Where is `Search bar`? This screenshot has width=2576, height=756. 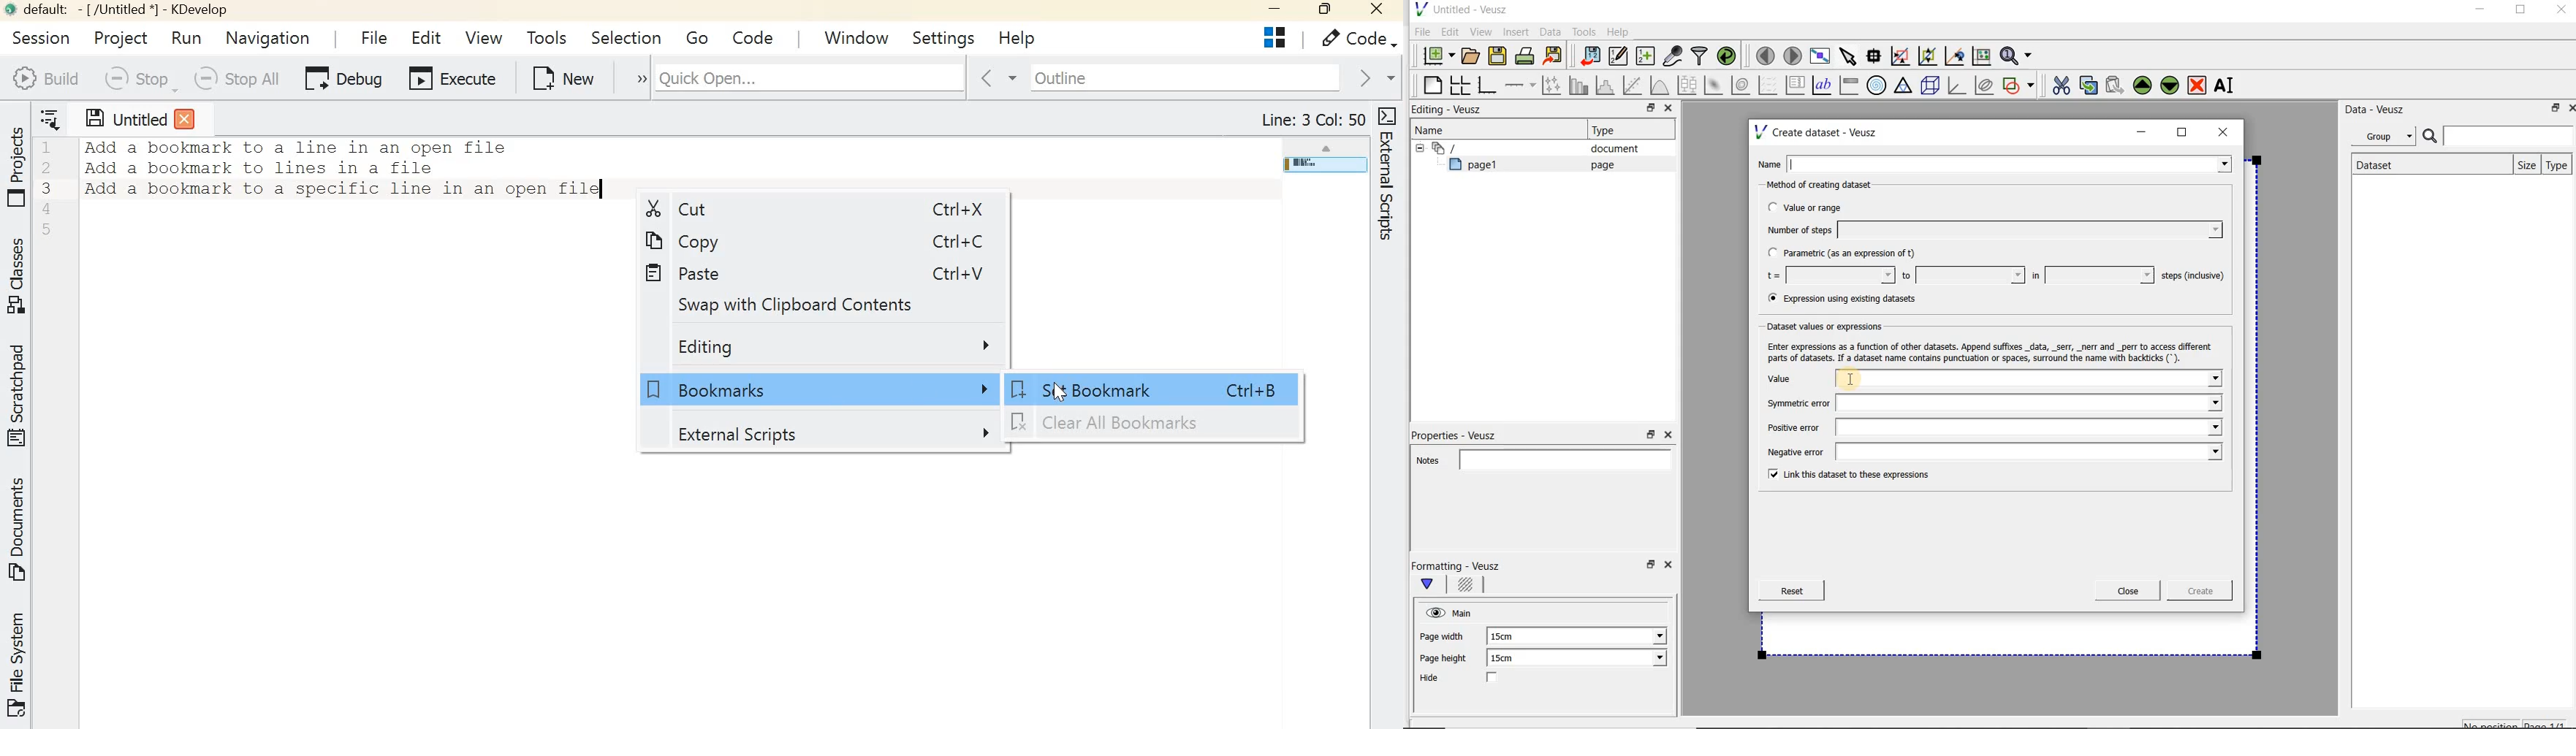
Search bar is located at coordinates (2499, 135).